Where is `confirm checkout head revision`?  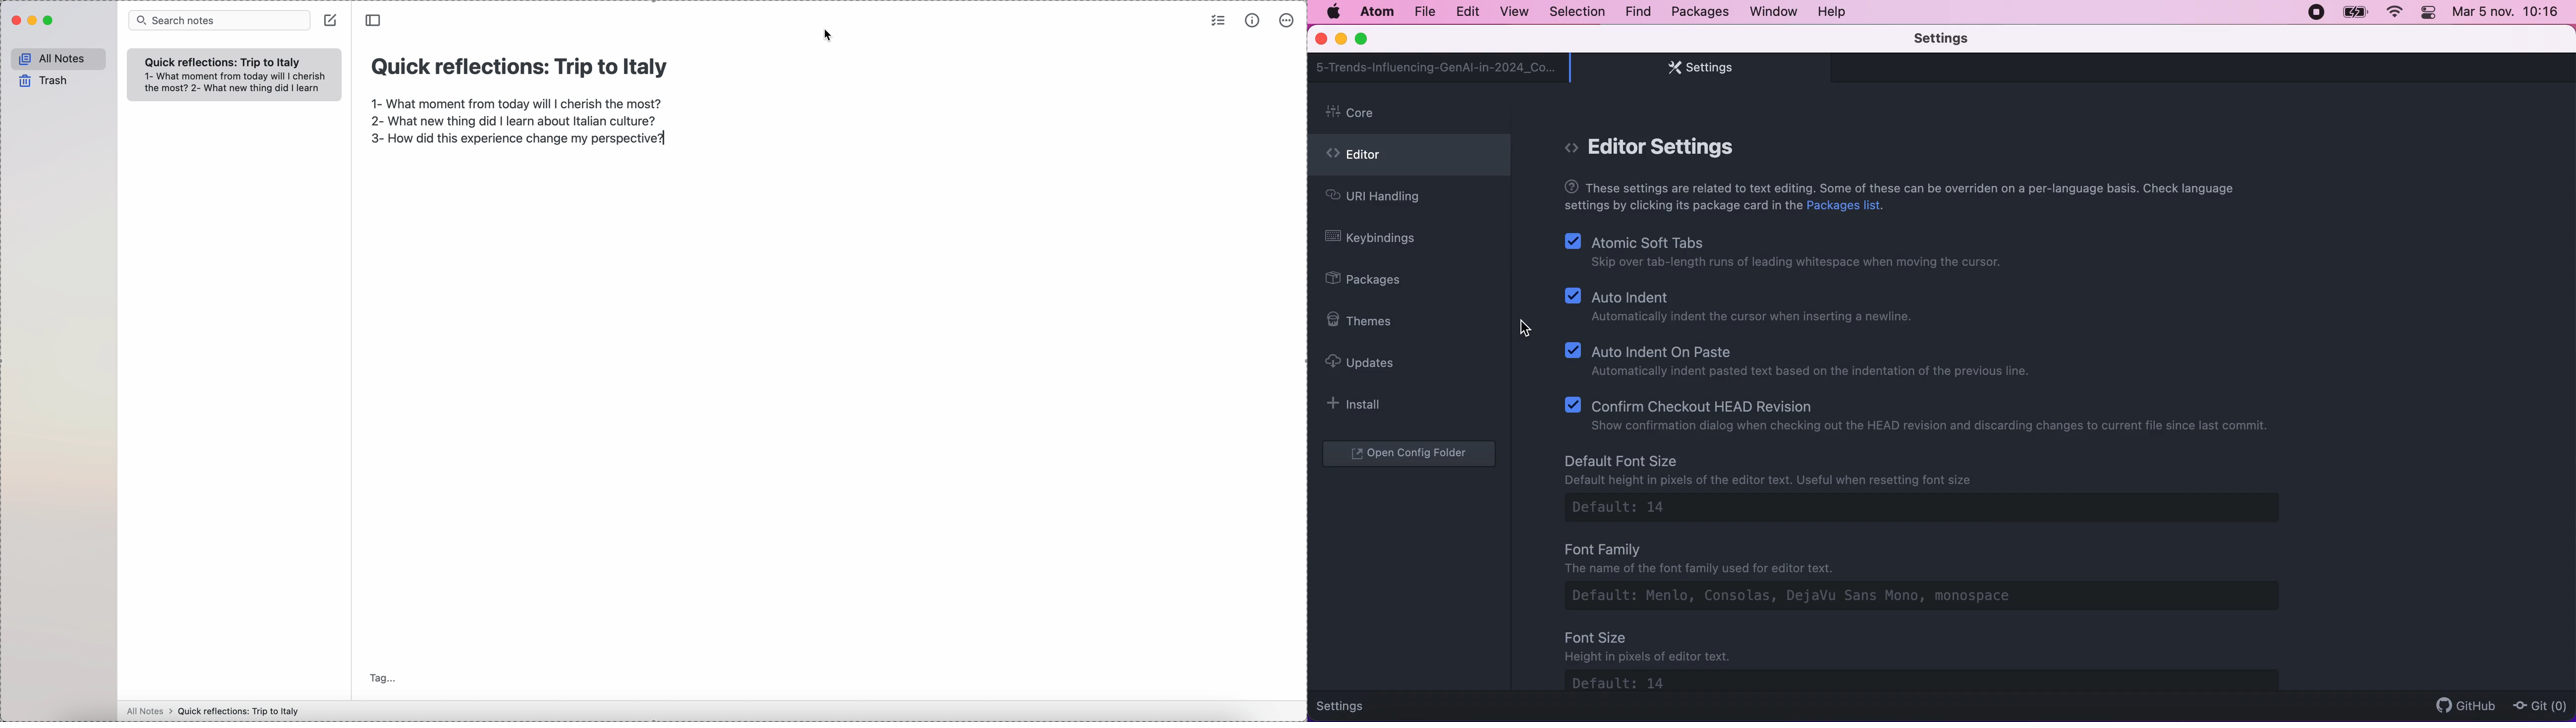
confirm checkout head revision is located at coordinates (1923, 413).